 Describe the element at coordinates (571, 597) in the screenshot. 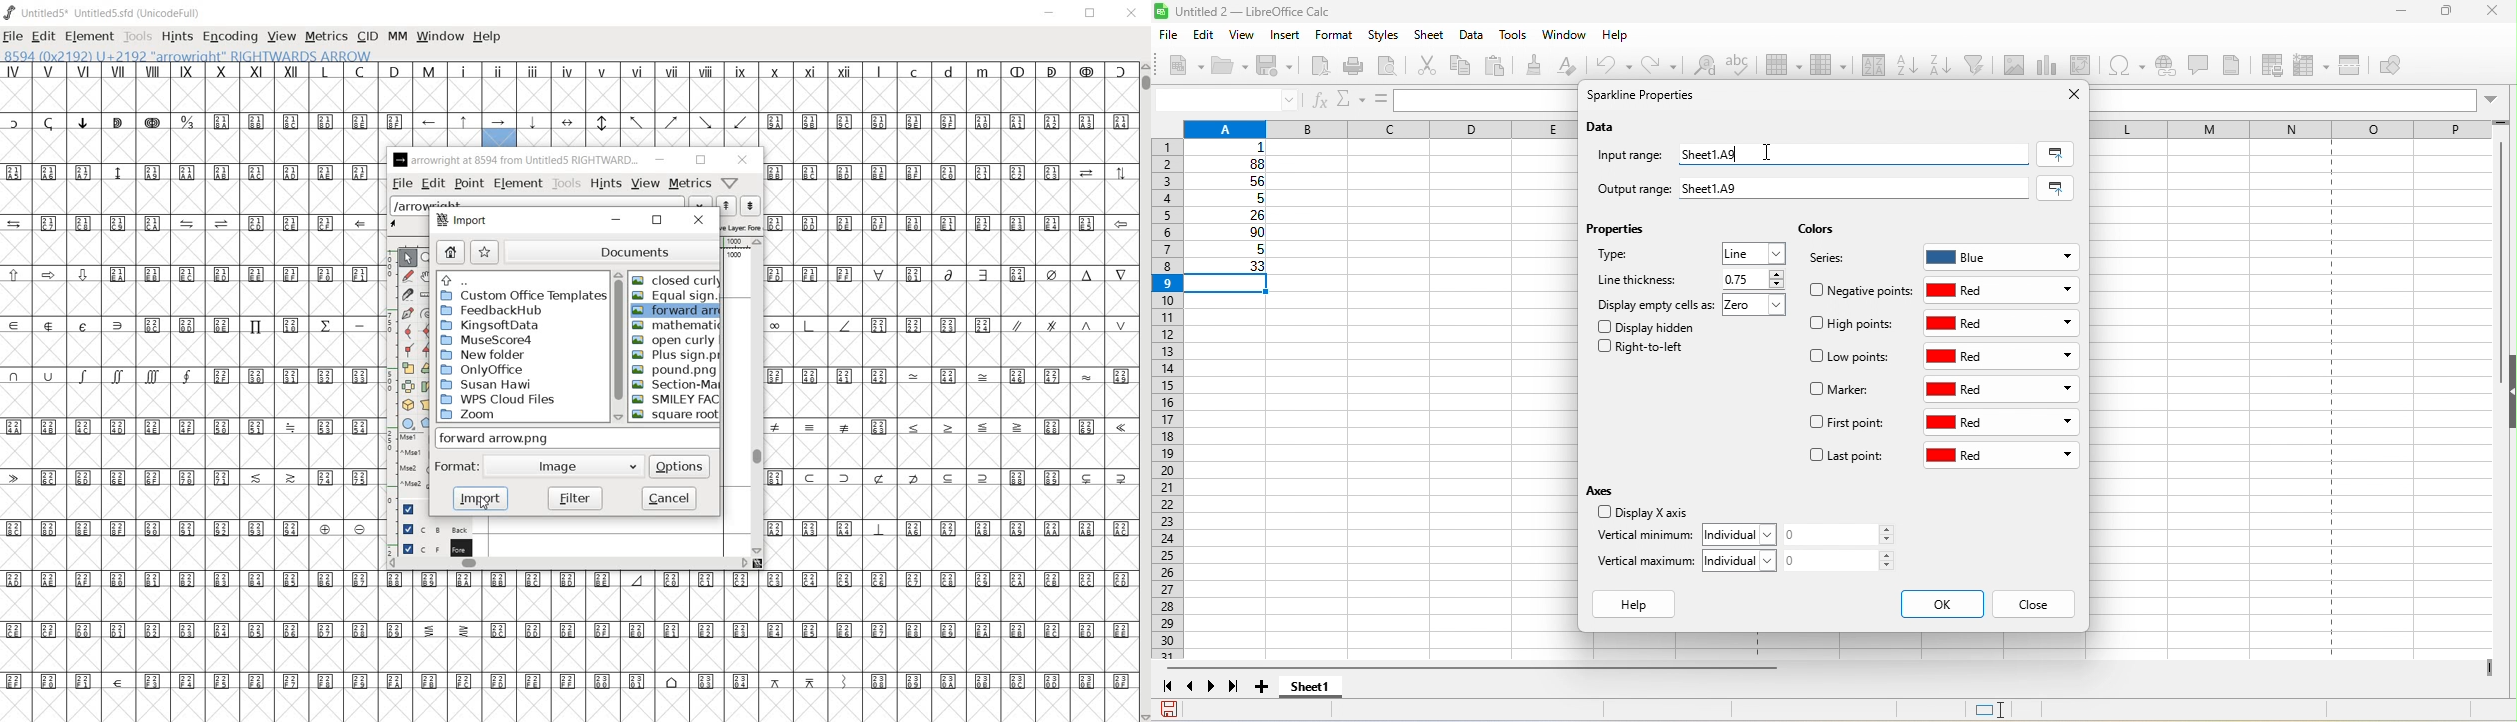

I see `gylph characters` at that location.